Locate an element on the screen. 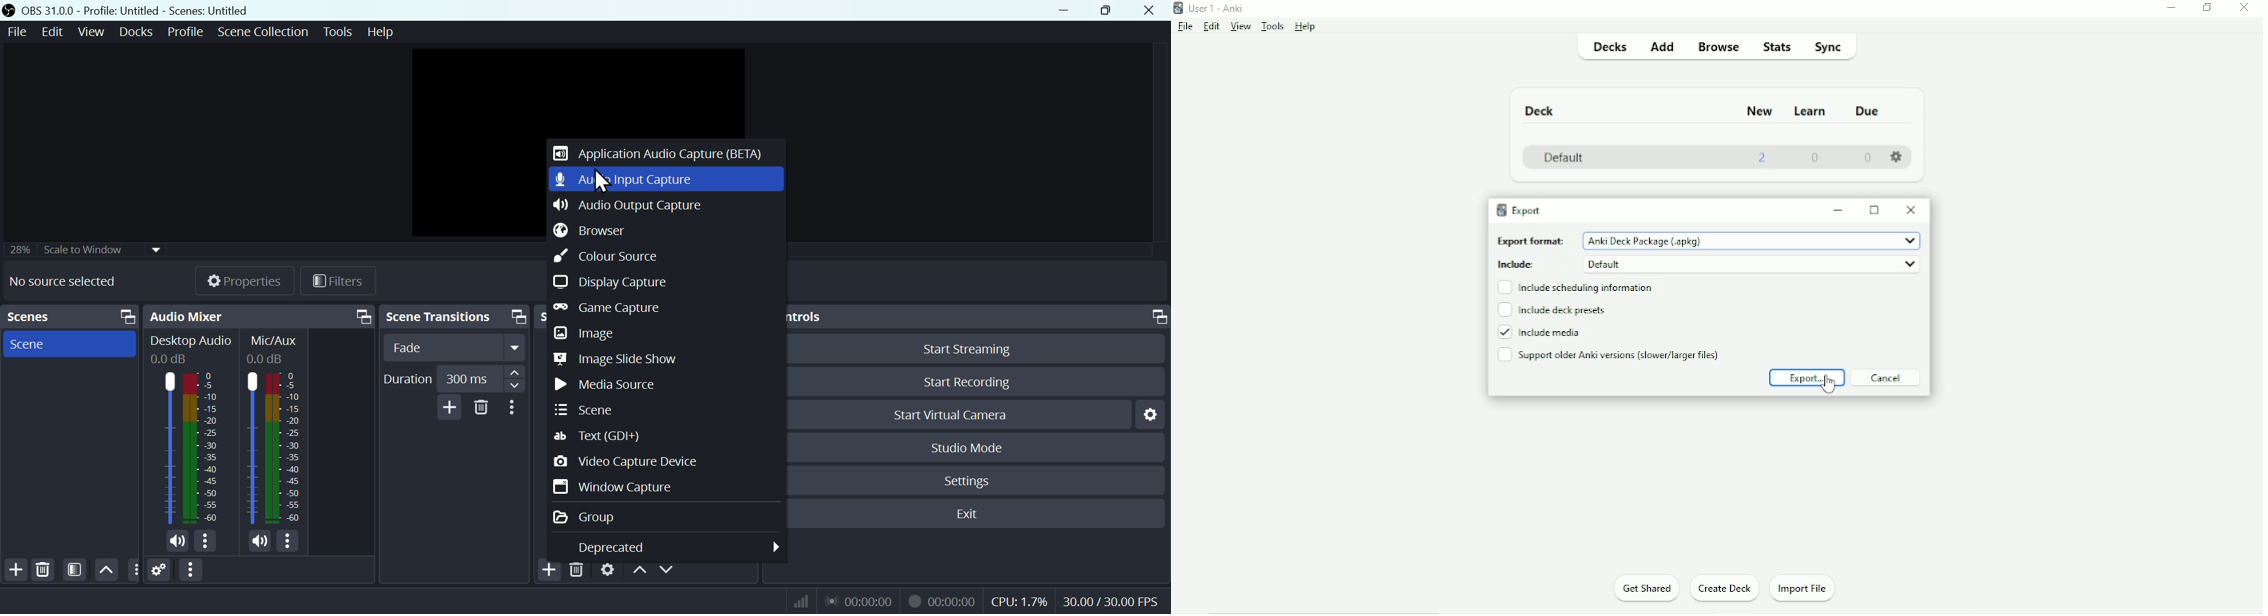 This screenshot has height=616, width=2268. Desktop Audio is located at coordinates (191, 342).